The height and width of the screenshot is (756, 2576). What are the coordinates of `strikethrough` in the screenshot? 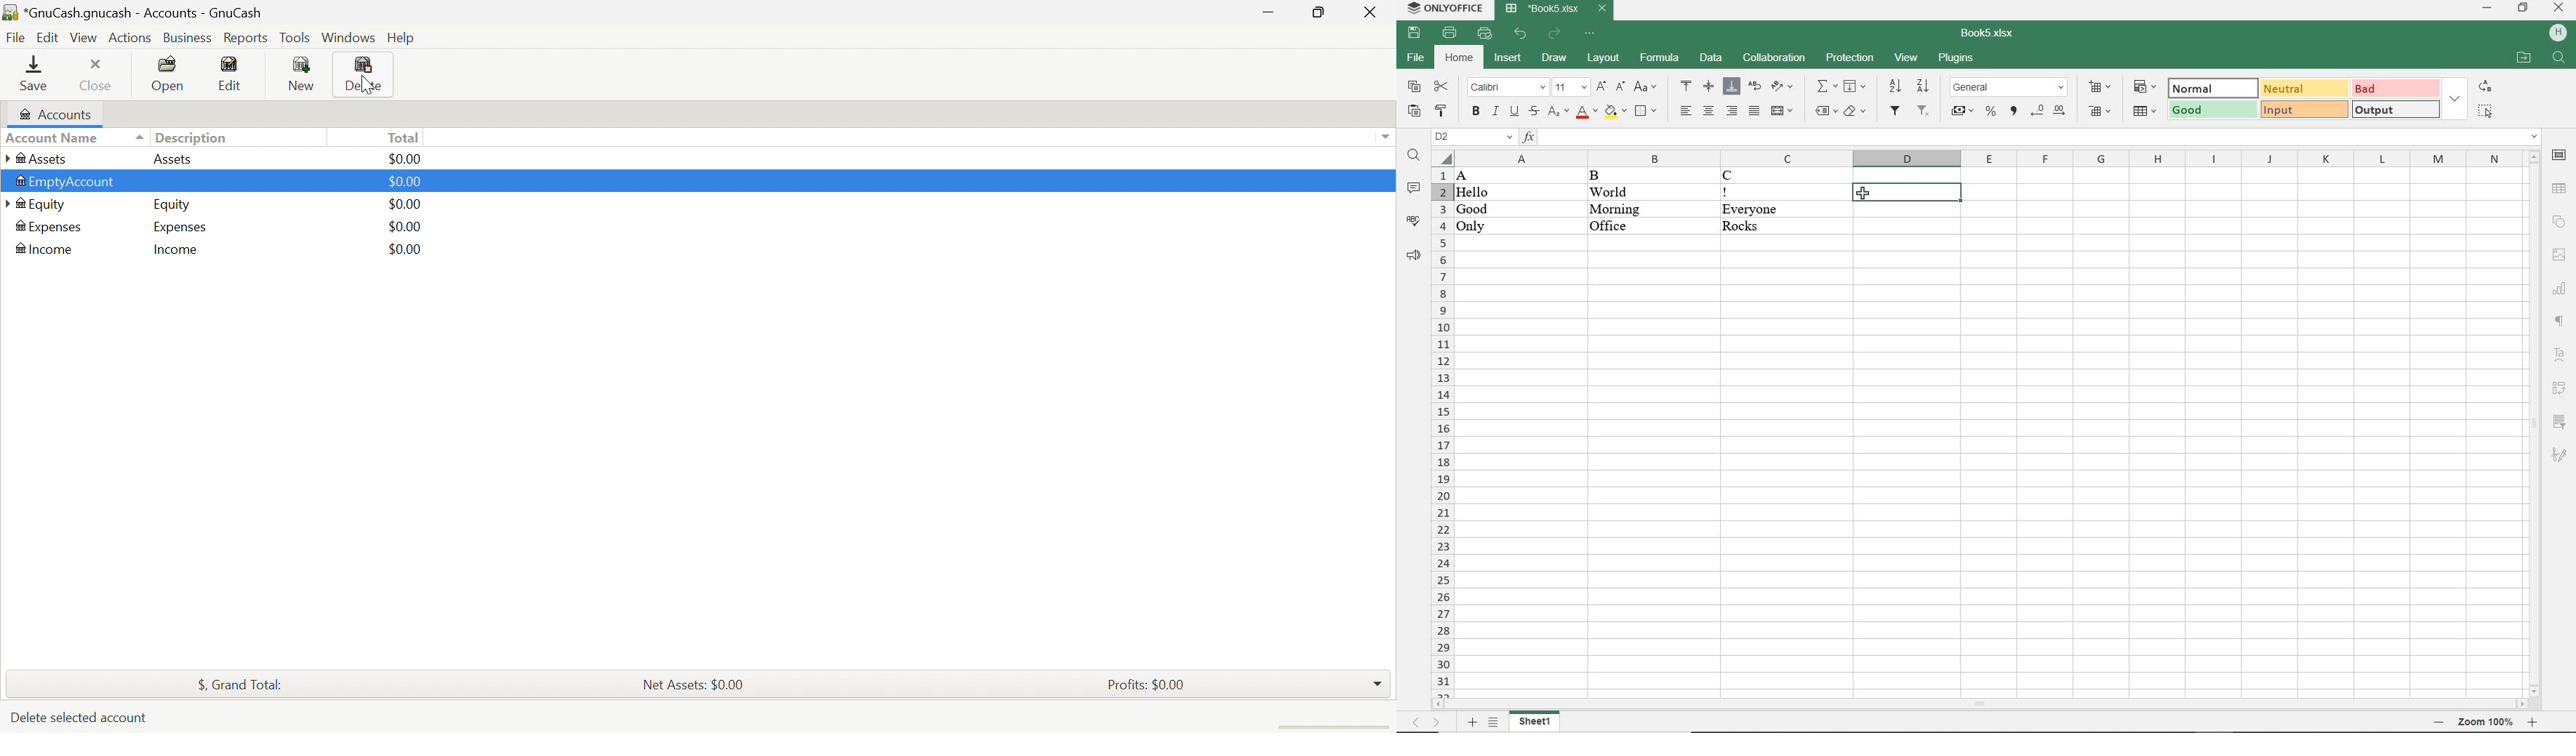 It's located at (1533, 113).